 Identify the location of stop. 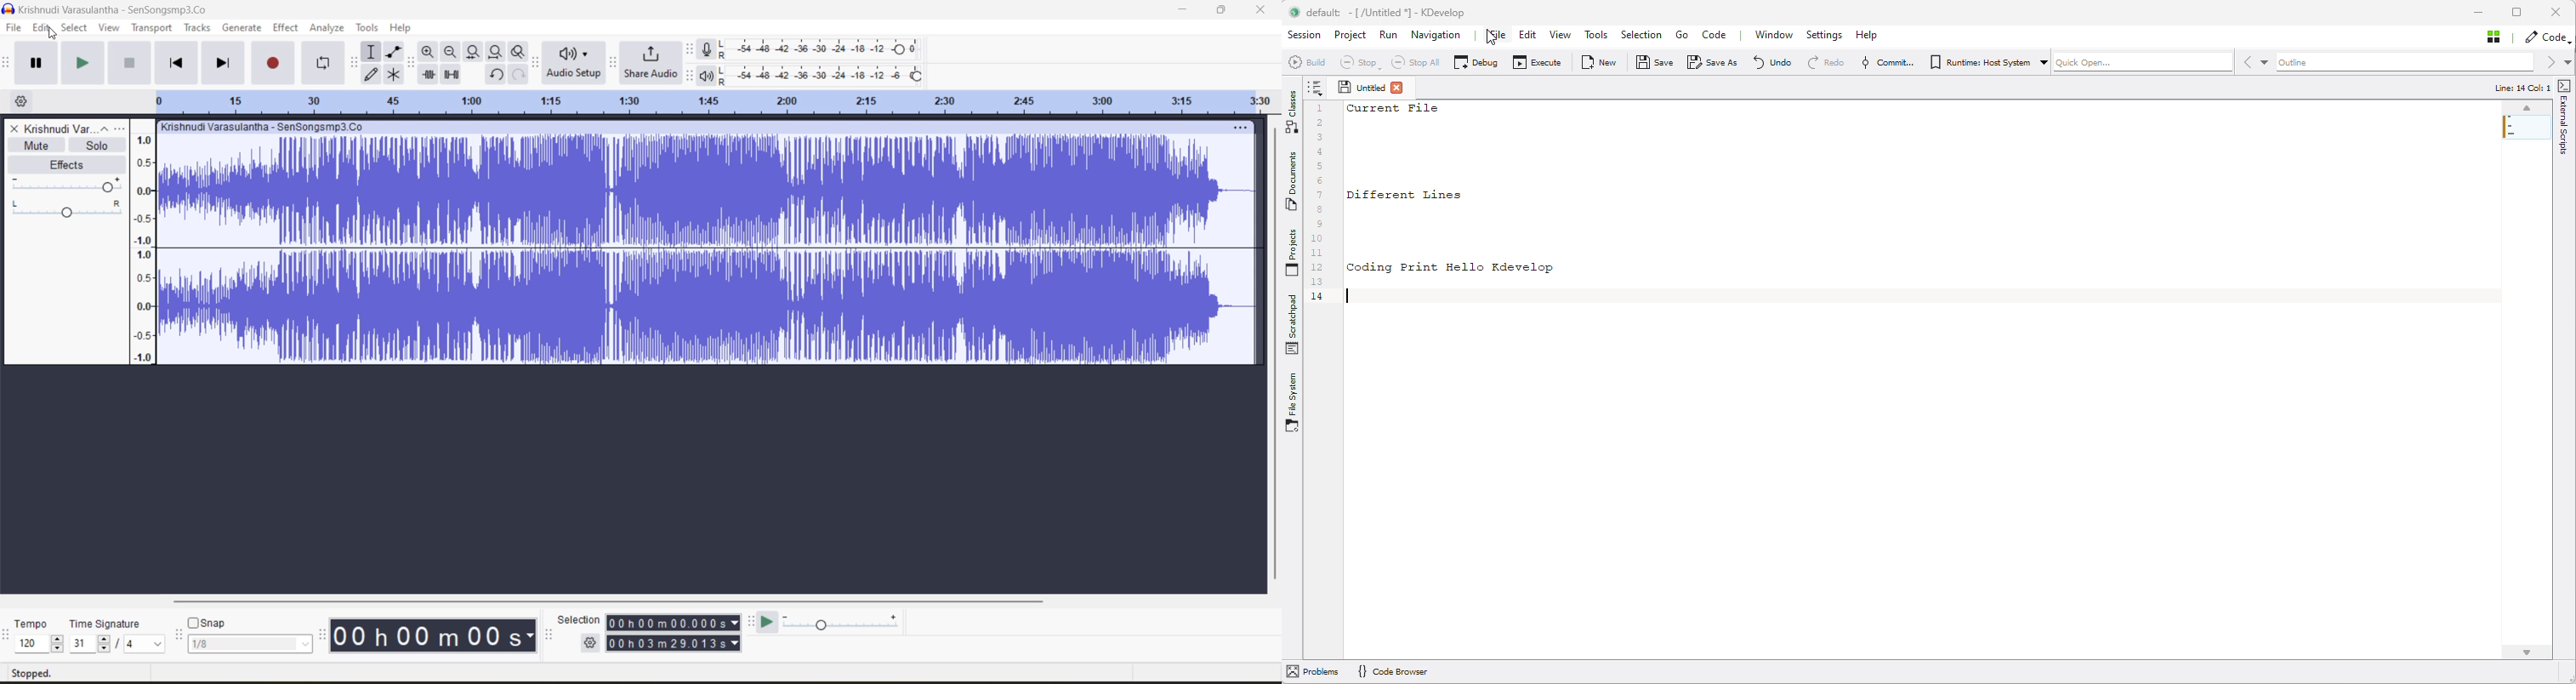
(130, 64).